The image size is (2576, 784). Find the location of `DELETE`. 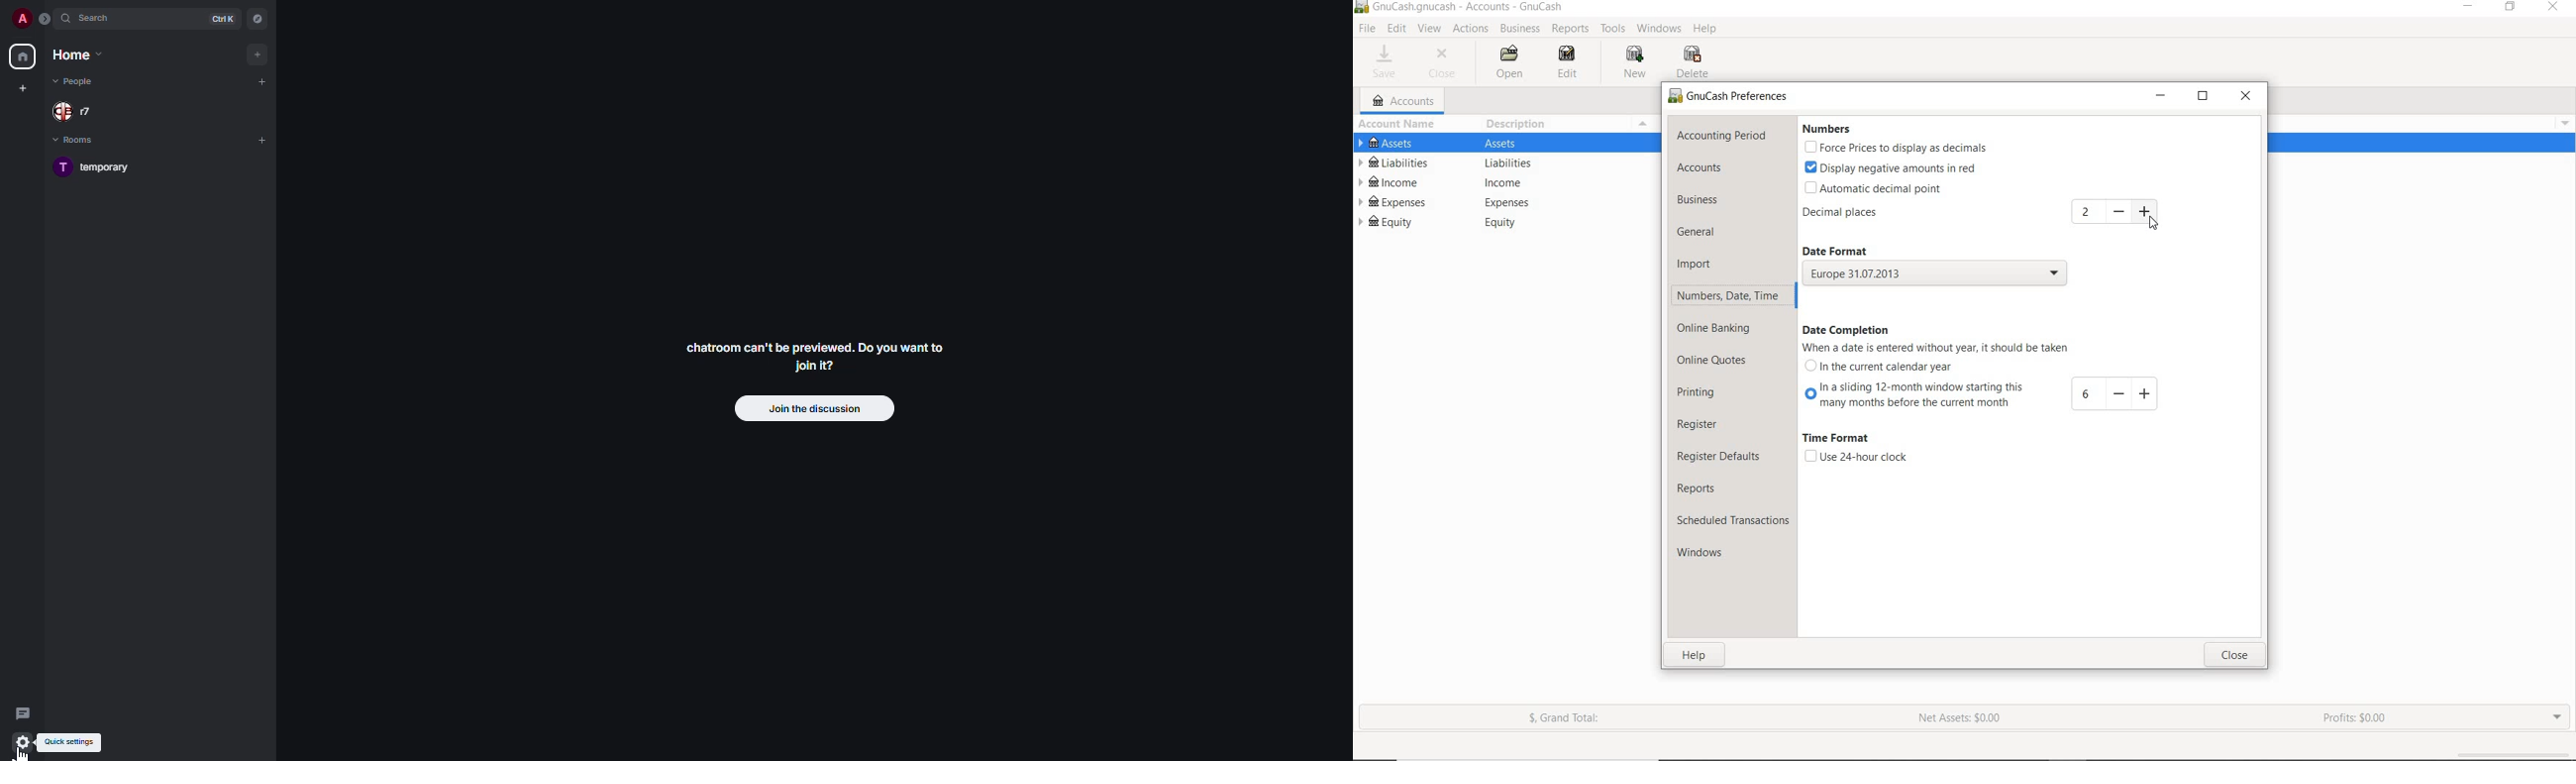

DELETE is located at coordinates (1695, 62).